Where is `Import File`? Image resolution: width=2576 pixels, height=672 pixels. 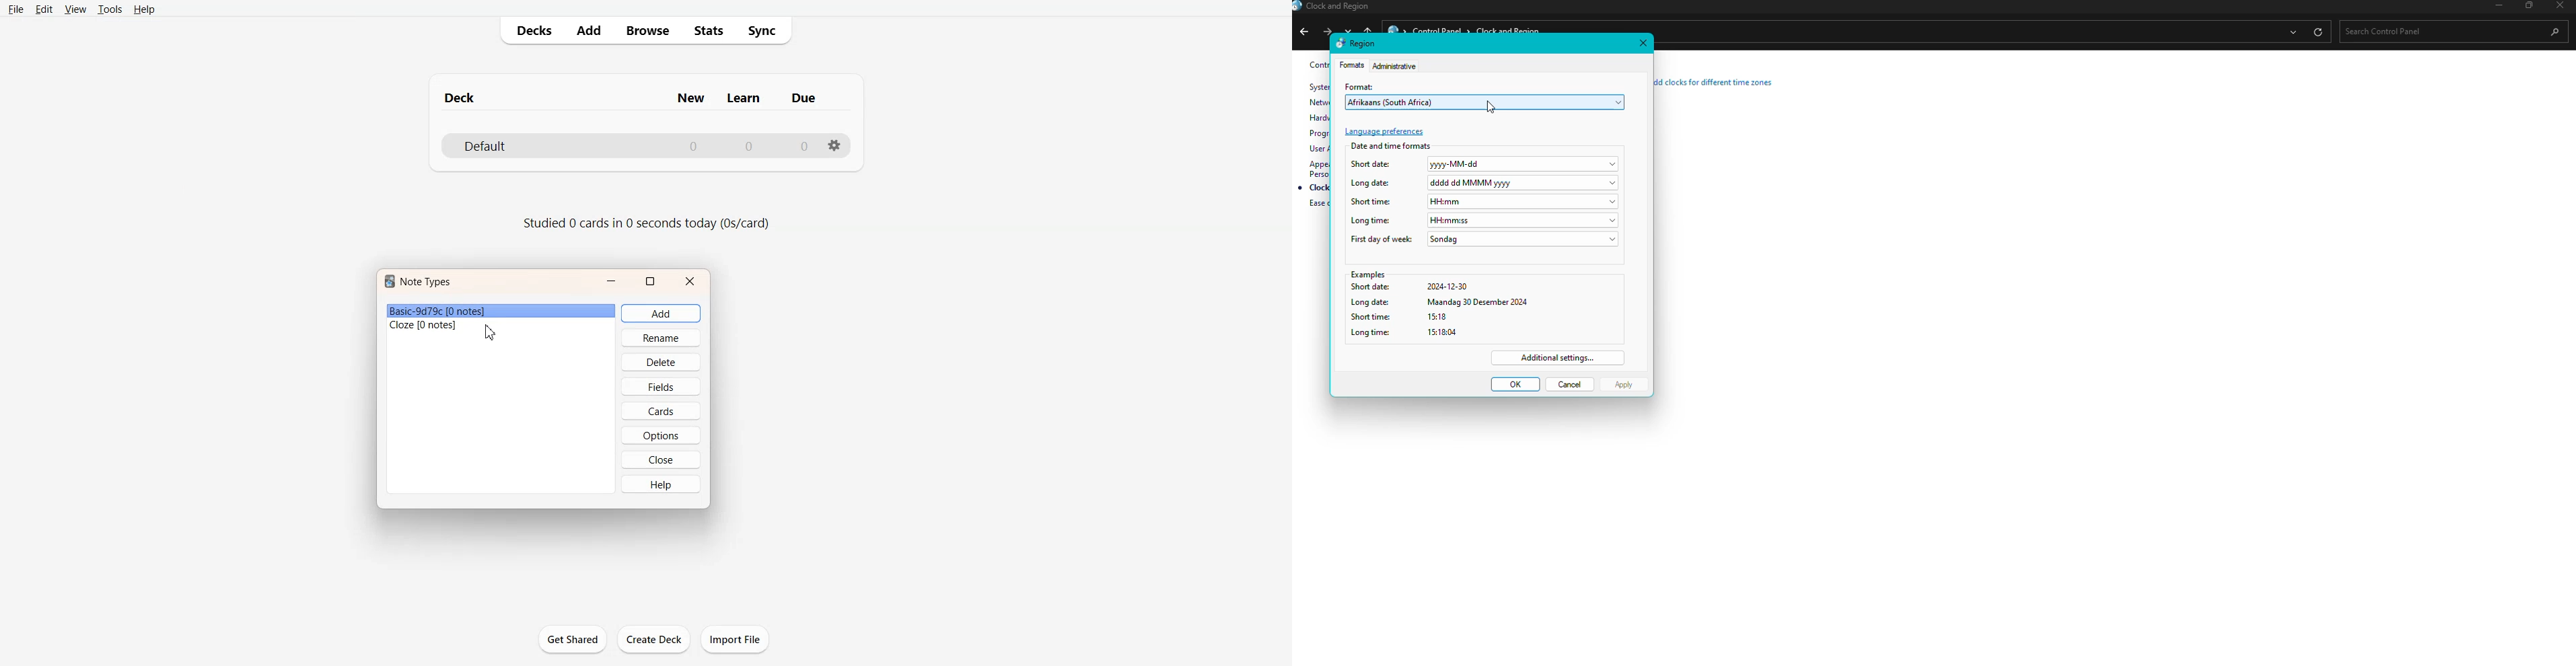
Import File is located at coordinates (735, 638).